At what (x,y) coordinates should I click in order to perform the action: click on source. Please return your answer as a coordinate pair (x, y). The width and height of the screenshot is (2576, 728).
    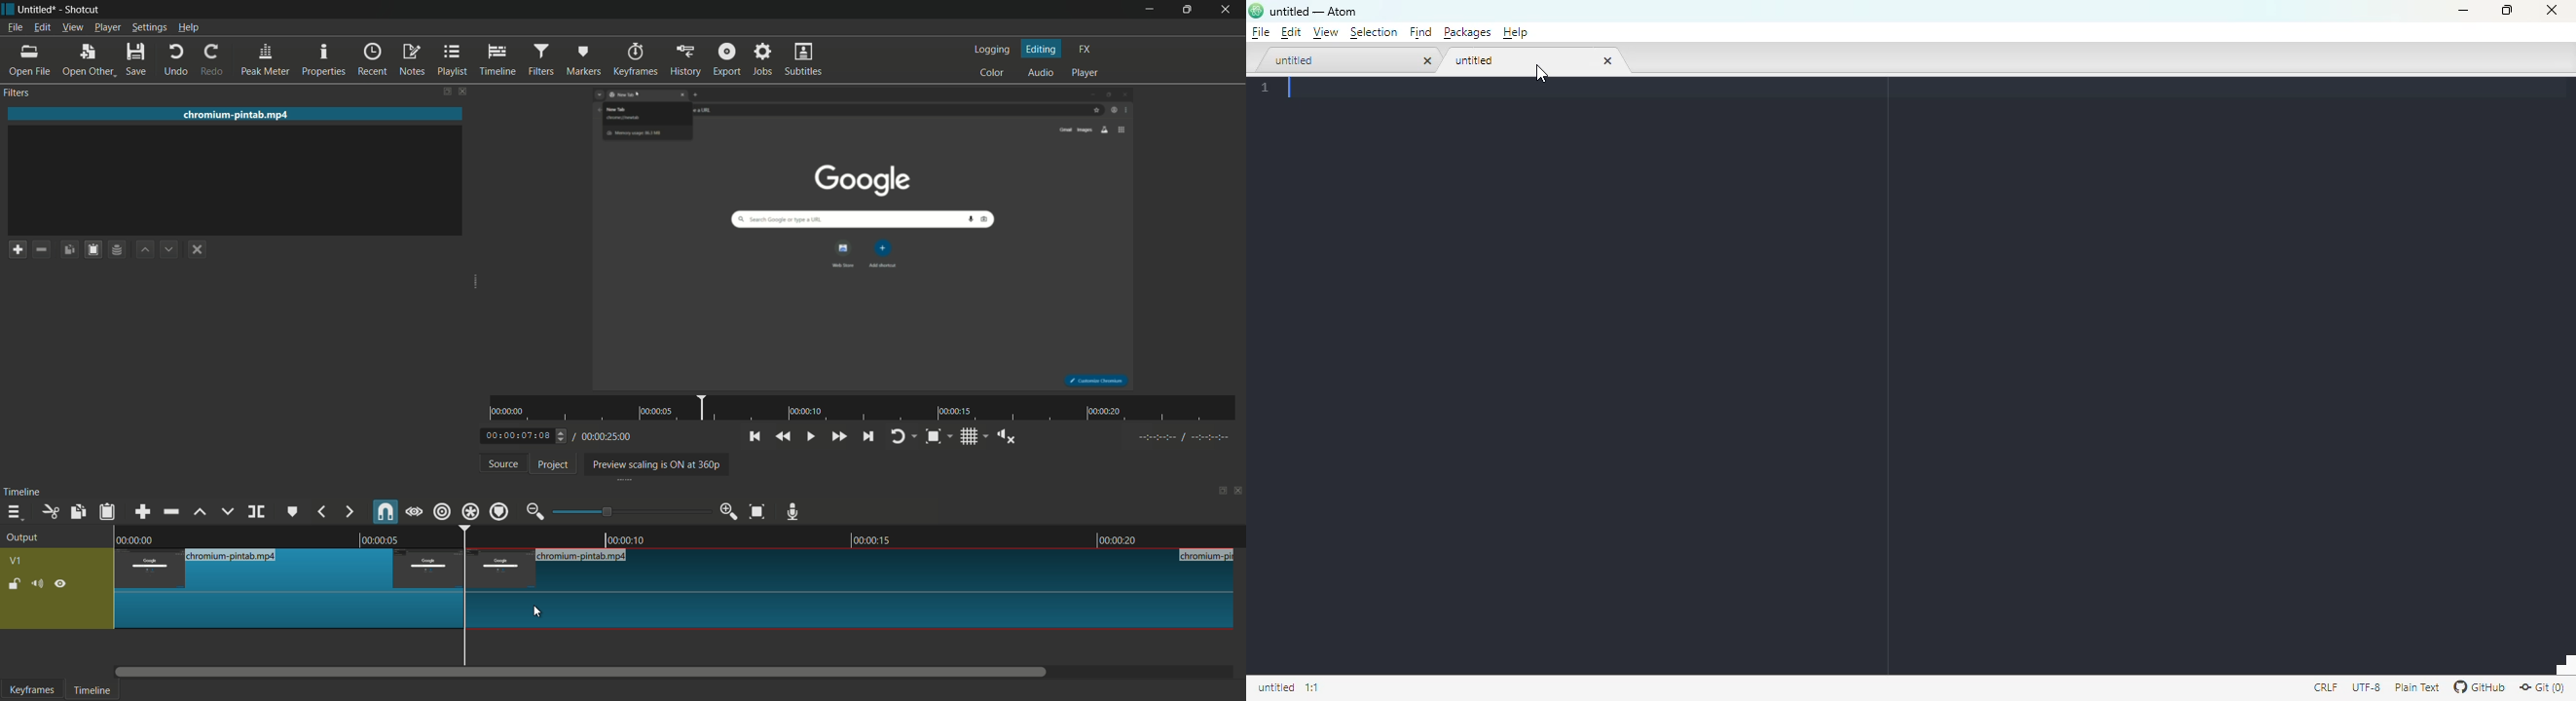
    Looking at the image, I should click on (504, 463).